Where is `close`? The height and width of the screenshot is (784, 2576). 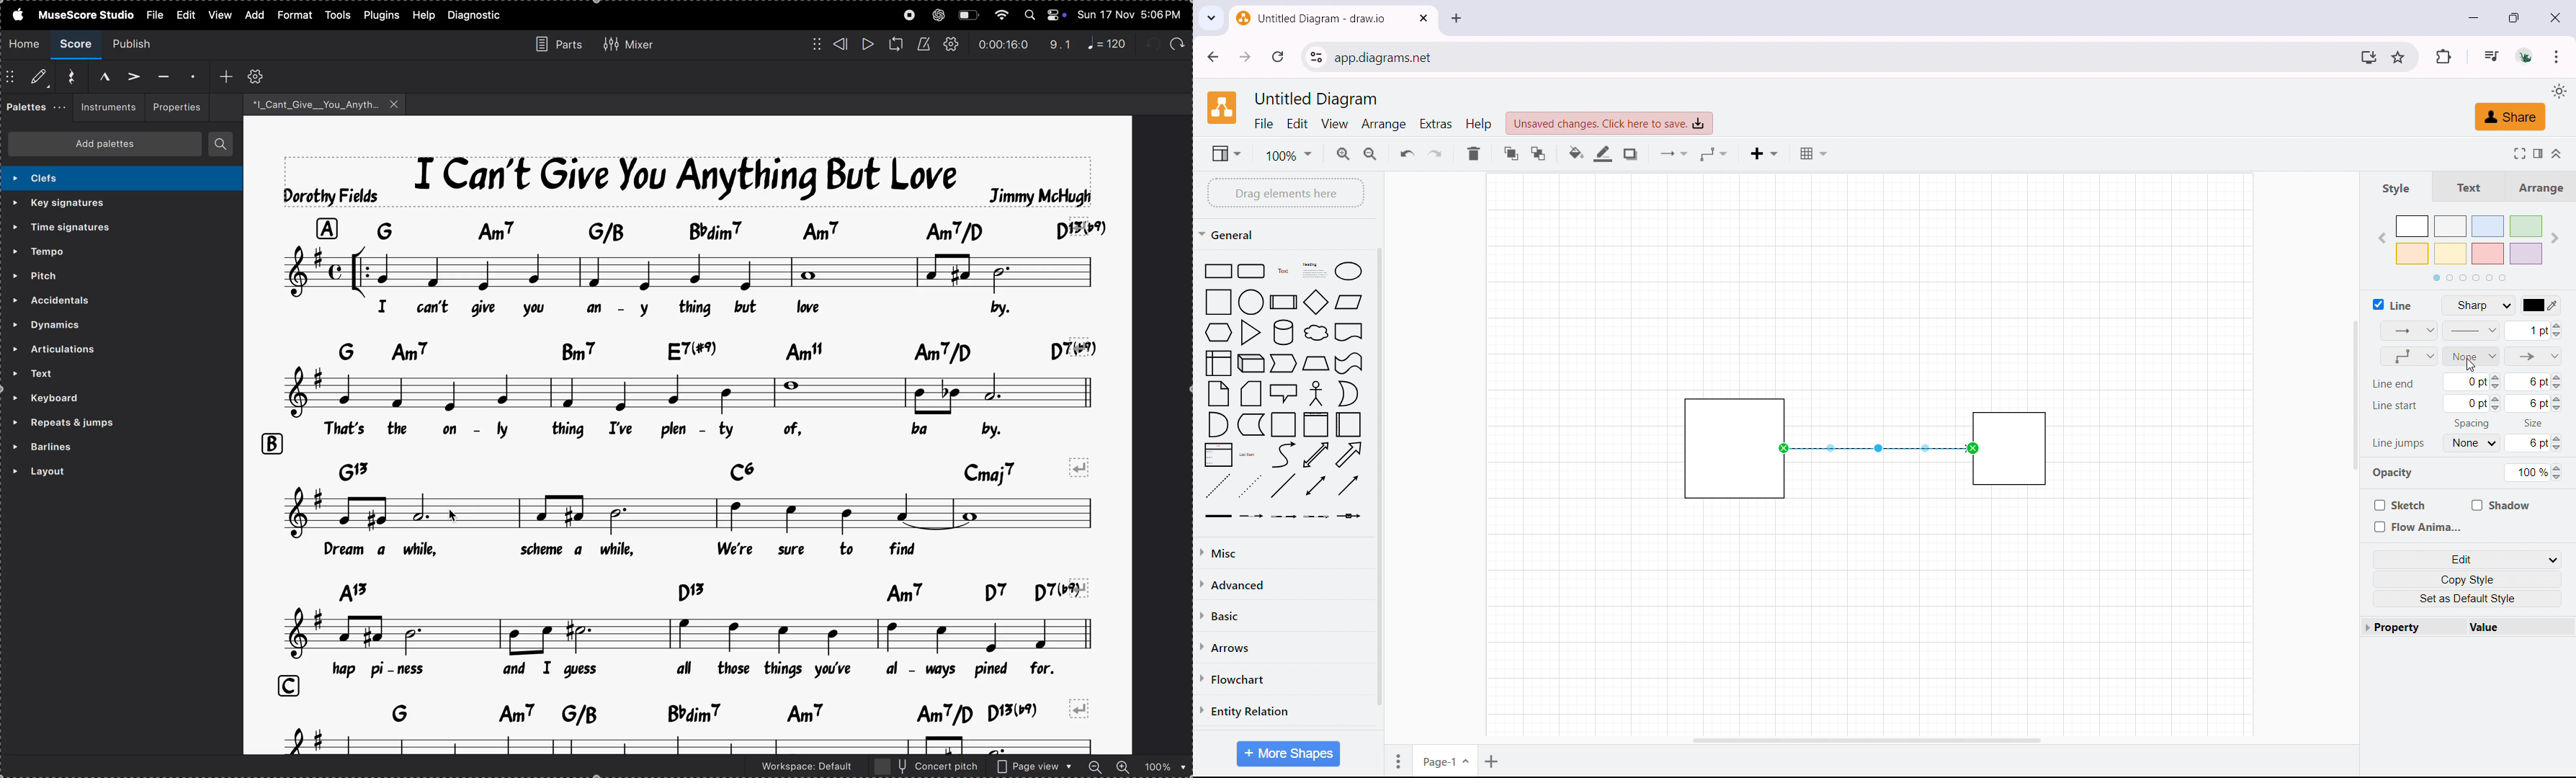
close is located at coordinates (2554, 16).